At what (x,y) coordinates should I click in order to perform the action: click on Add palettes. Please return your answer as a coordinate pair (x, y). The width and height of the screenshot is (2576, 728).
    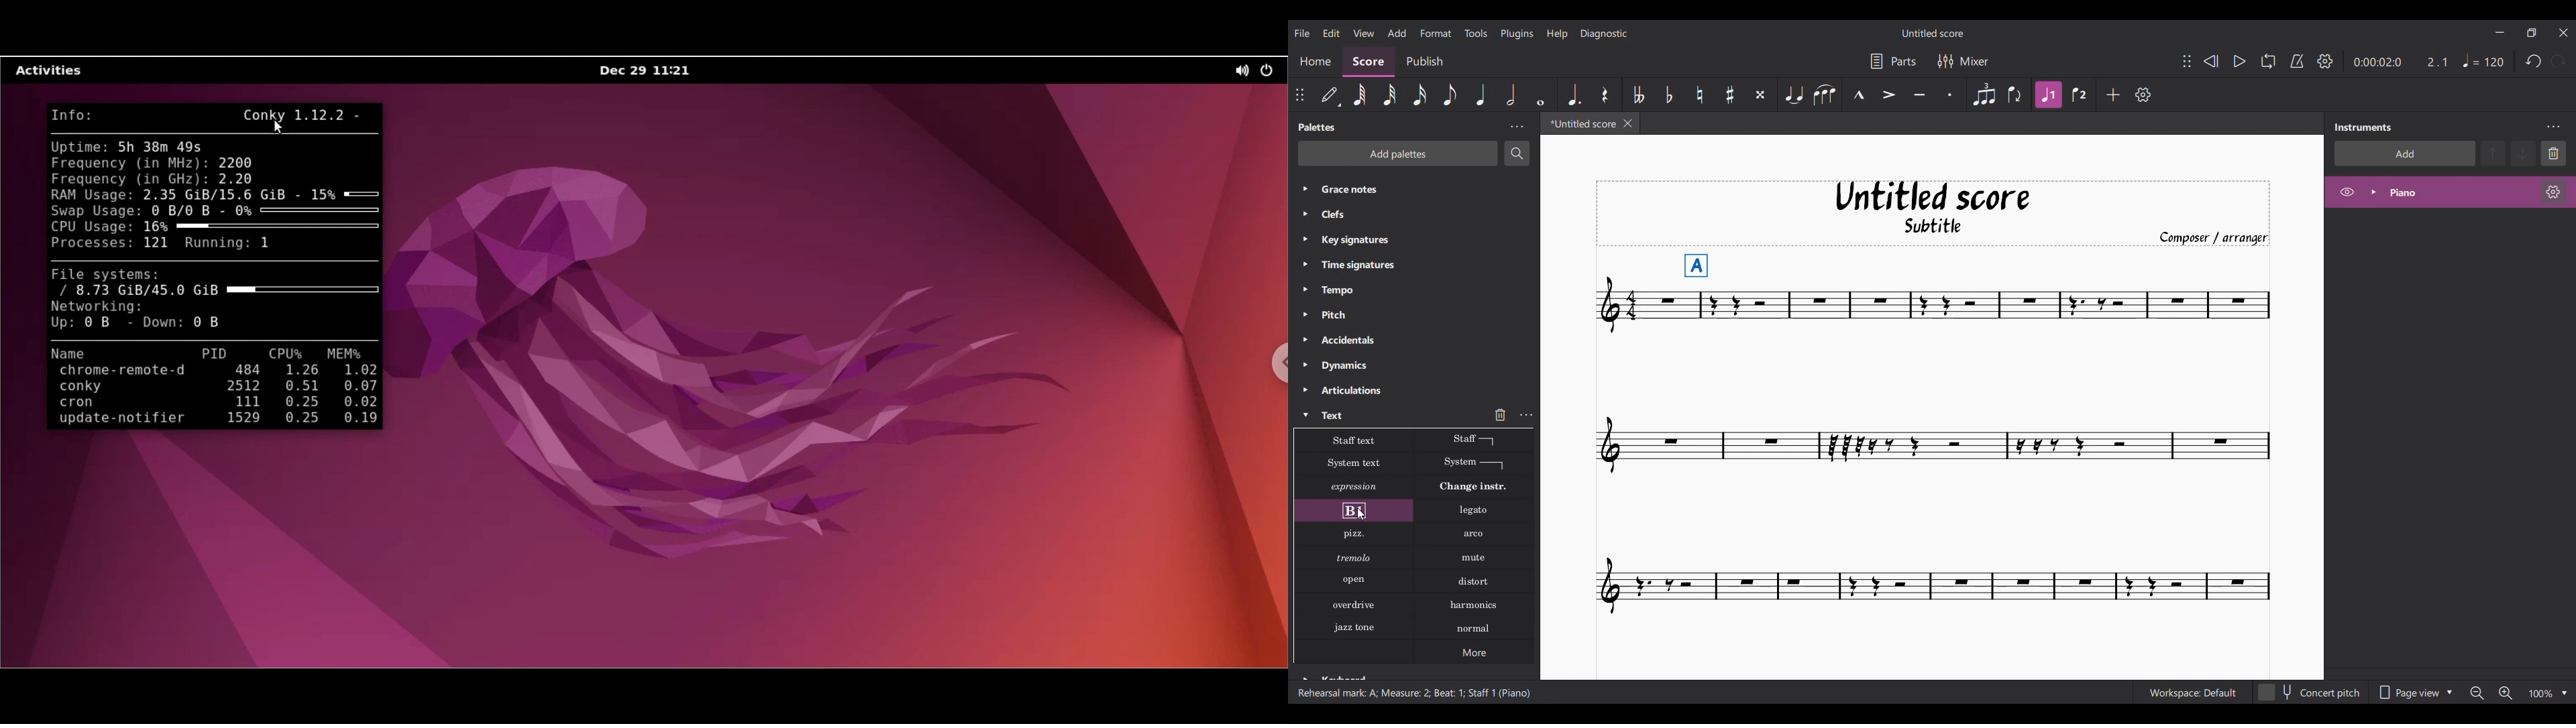
    Looking at the image, I should click on (1397, 154).